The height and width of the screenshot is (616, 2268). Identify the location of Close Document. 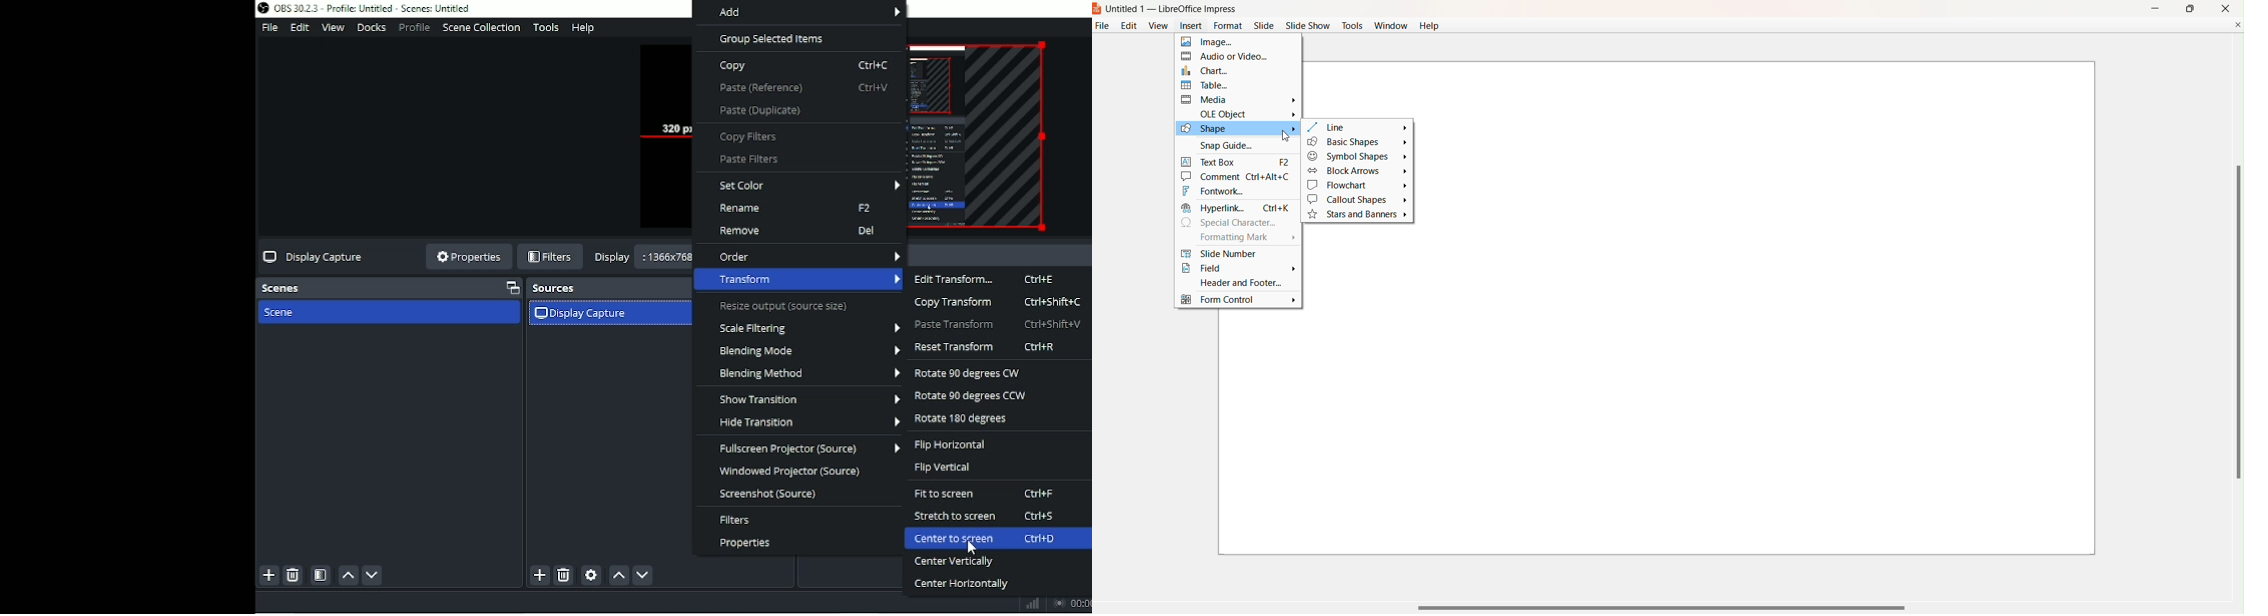
(2237, 24).